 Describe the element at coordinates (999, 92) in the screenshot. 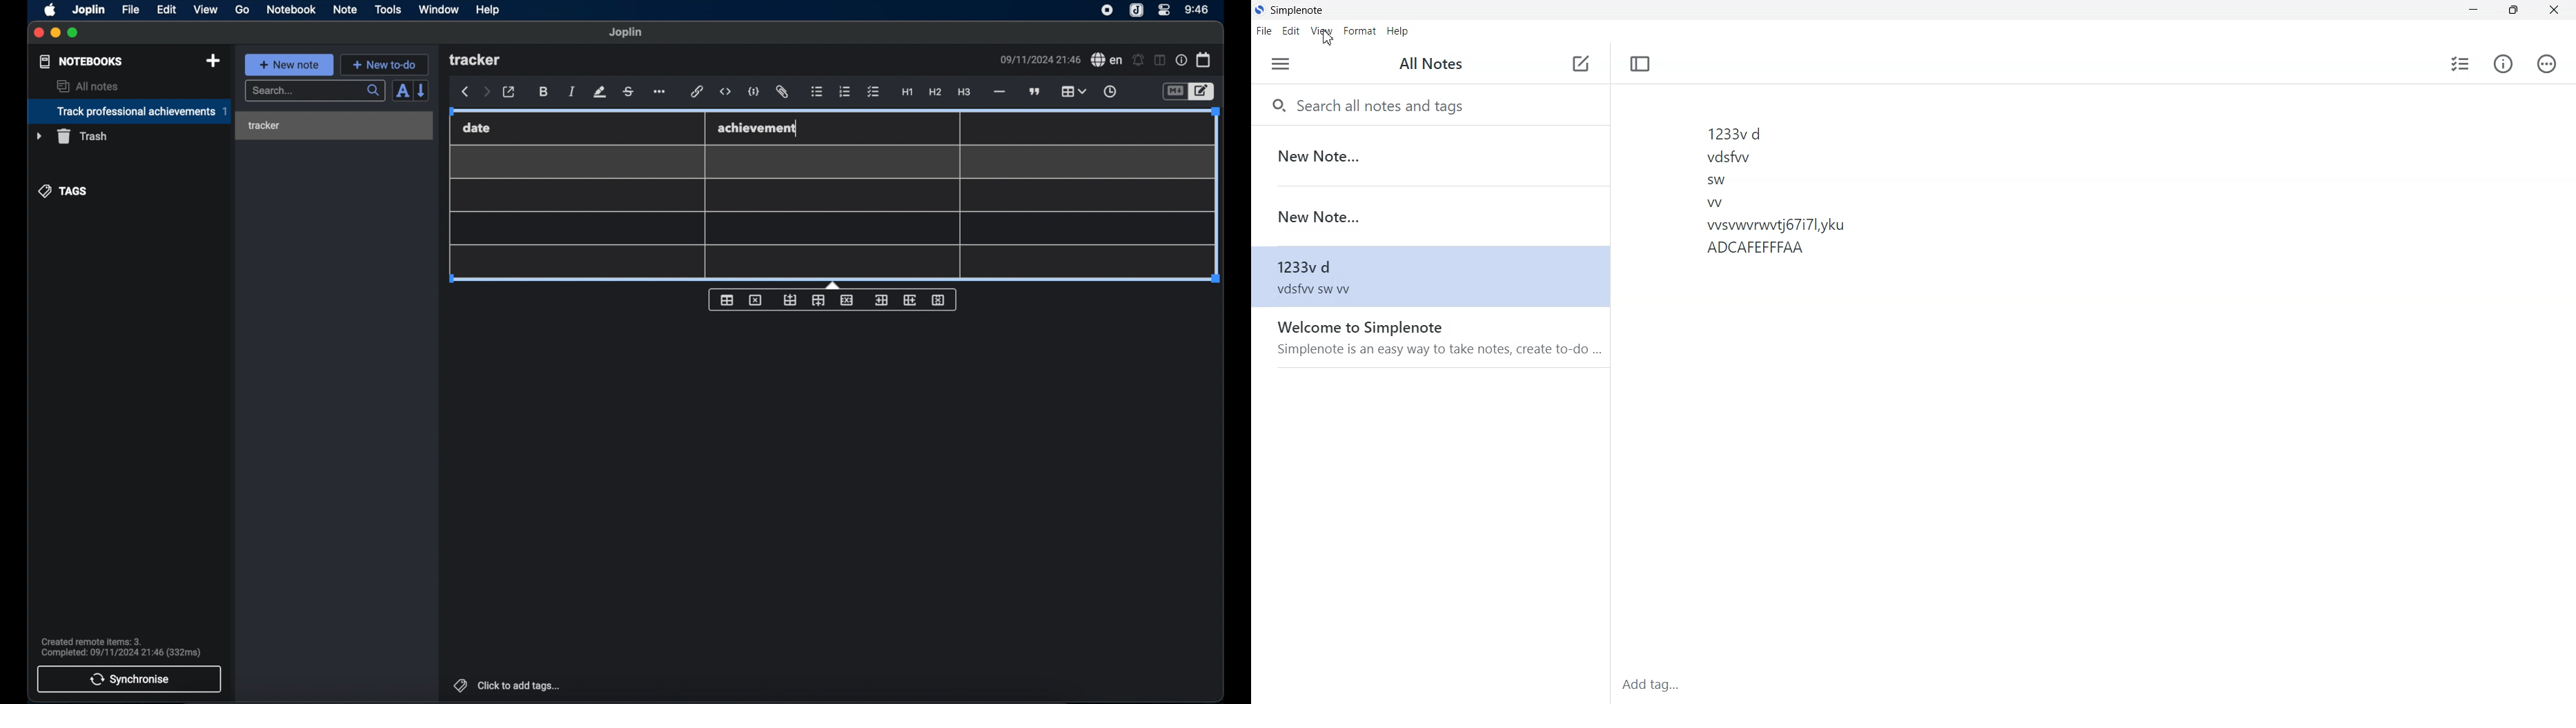

I see `horizontal line` at that location.